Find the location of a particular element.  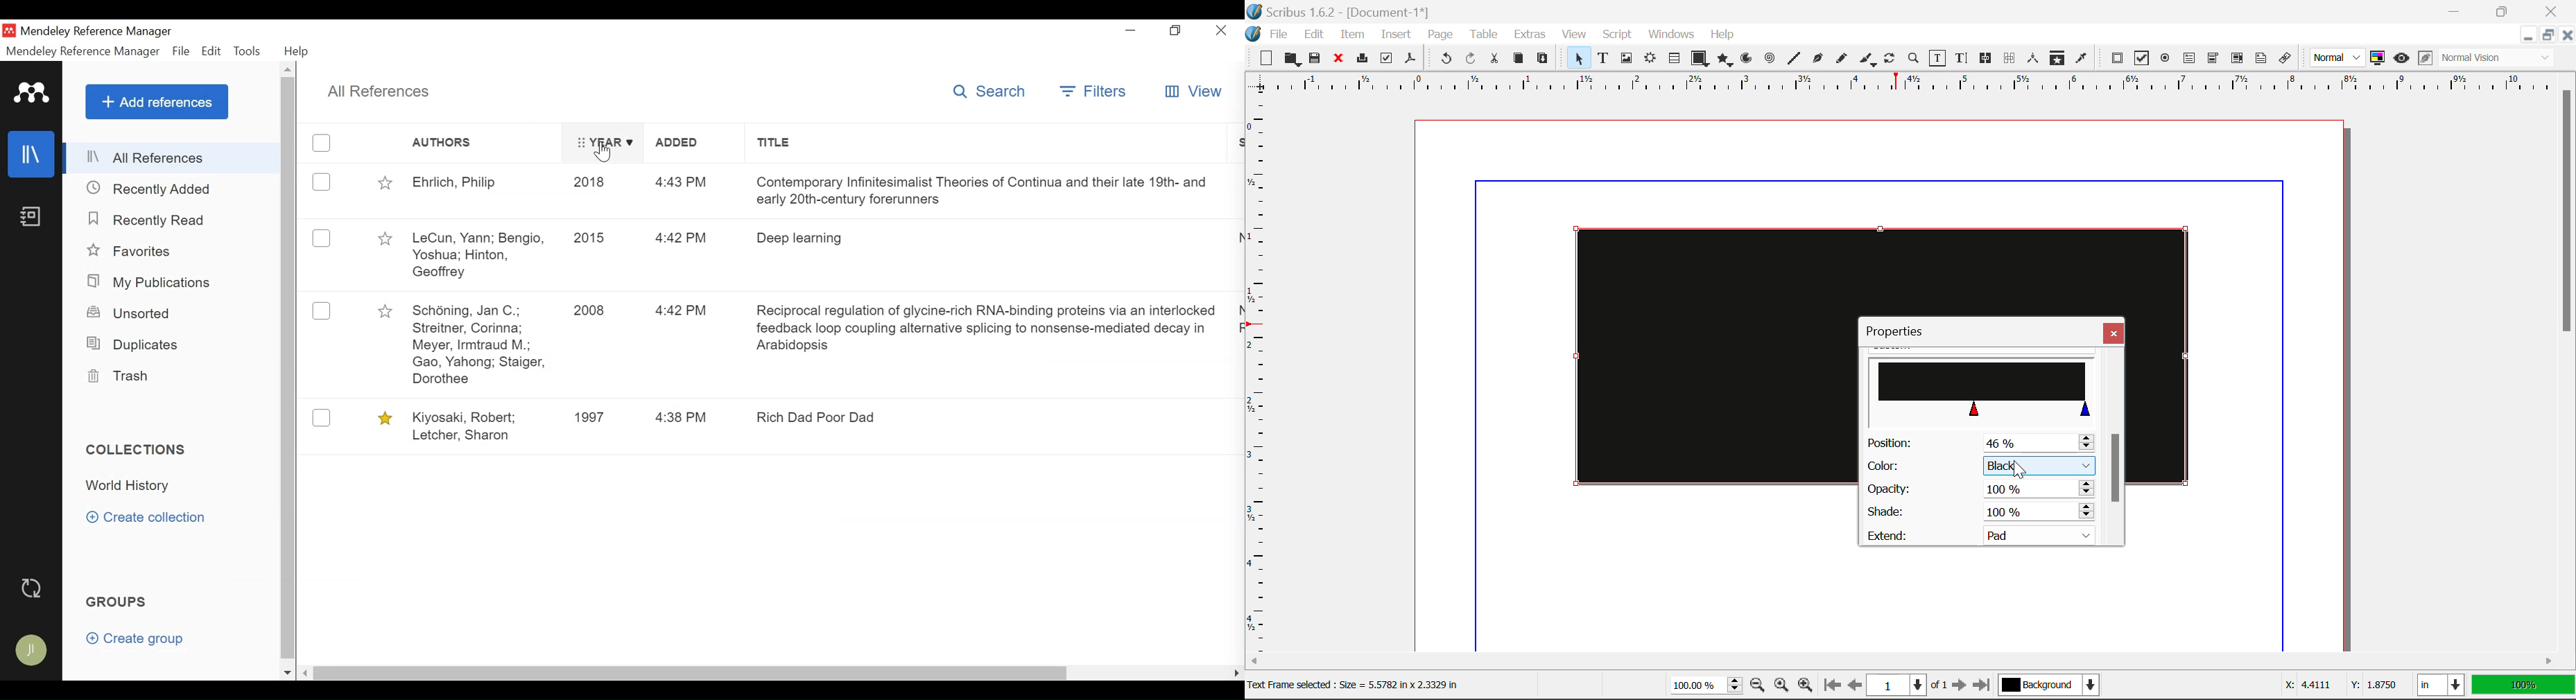

(un)Select is located at coordinates (321, 239).